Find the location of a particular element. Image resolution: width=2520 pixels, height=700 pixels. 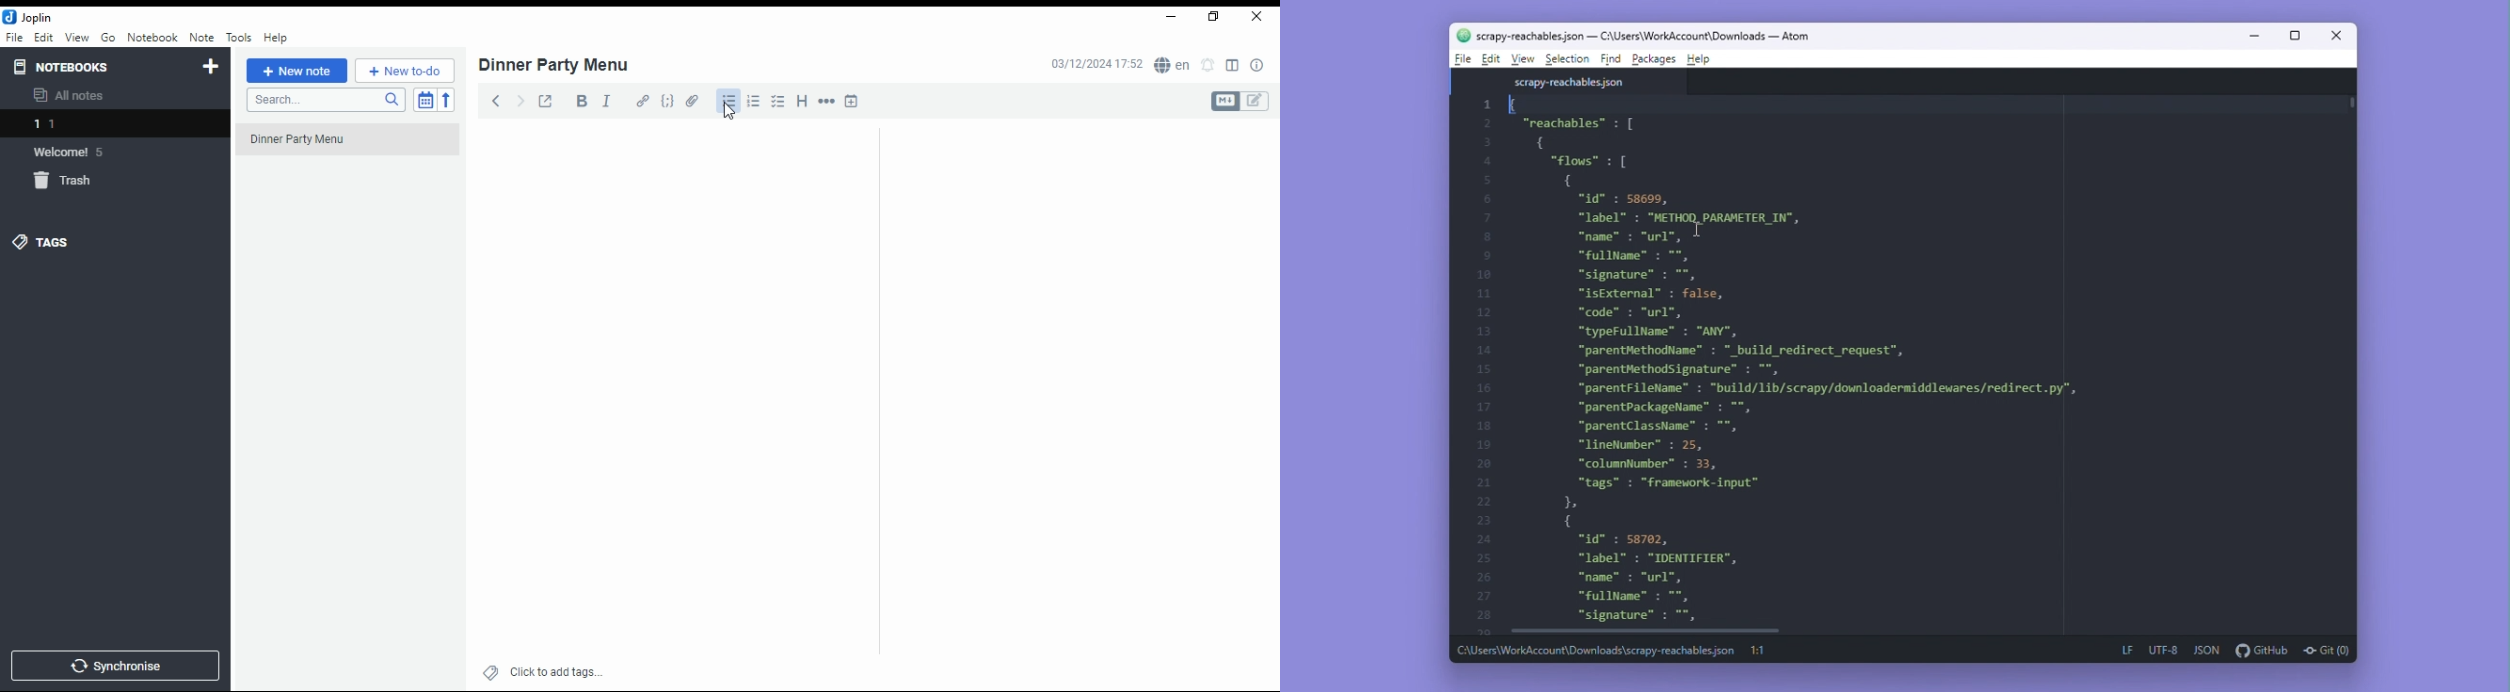

chekbox list is located at coordinates (779, 101).